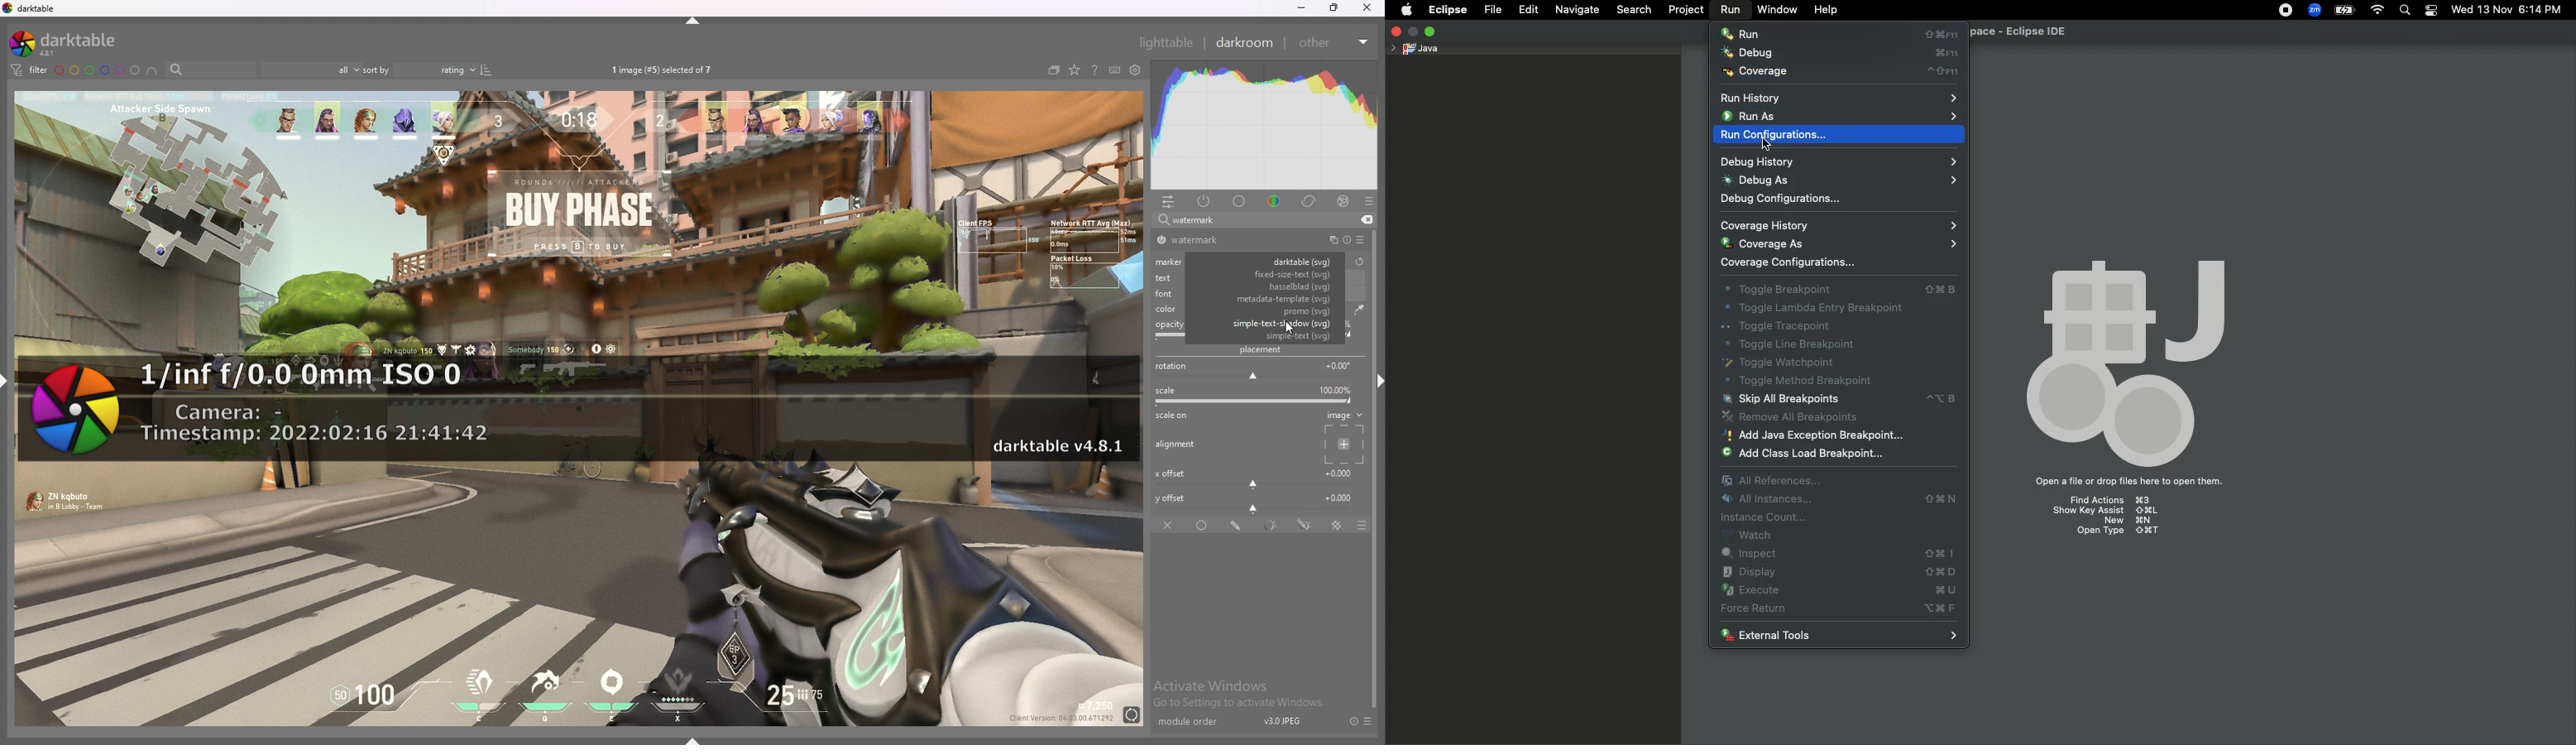 The height and width of the screenshot is (756, 2576). I want to click on change type of overlays, so click(1074, 71).